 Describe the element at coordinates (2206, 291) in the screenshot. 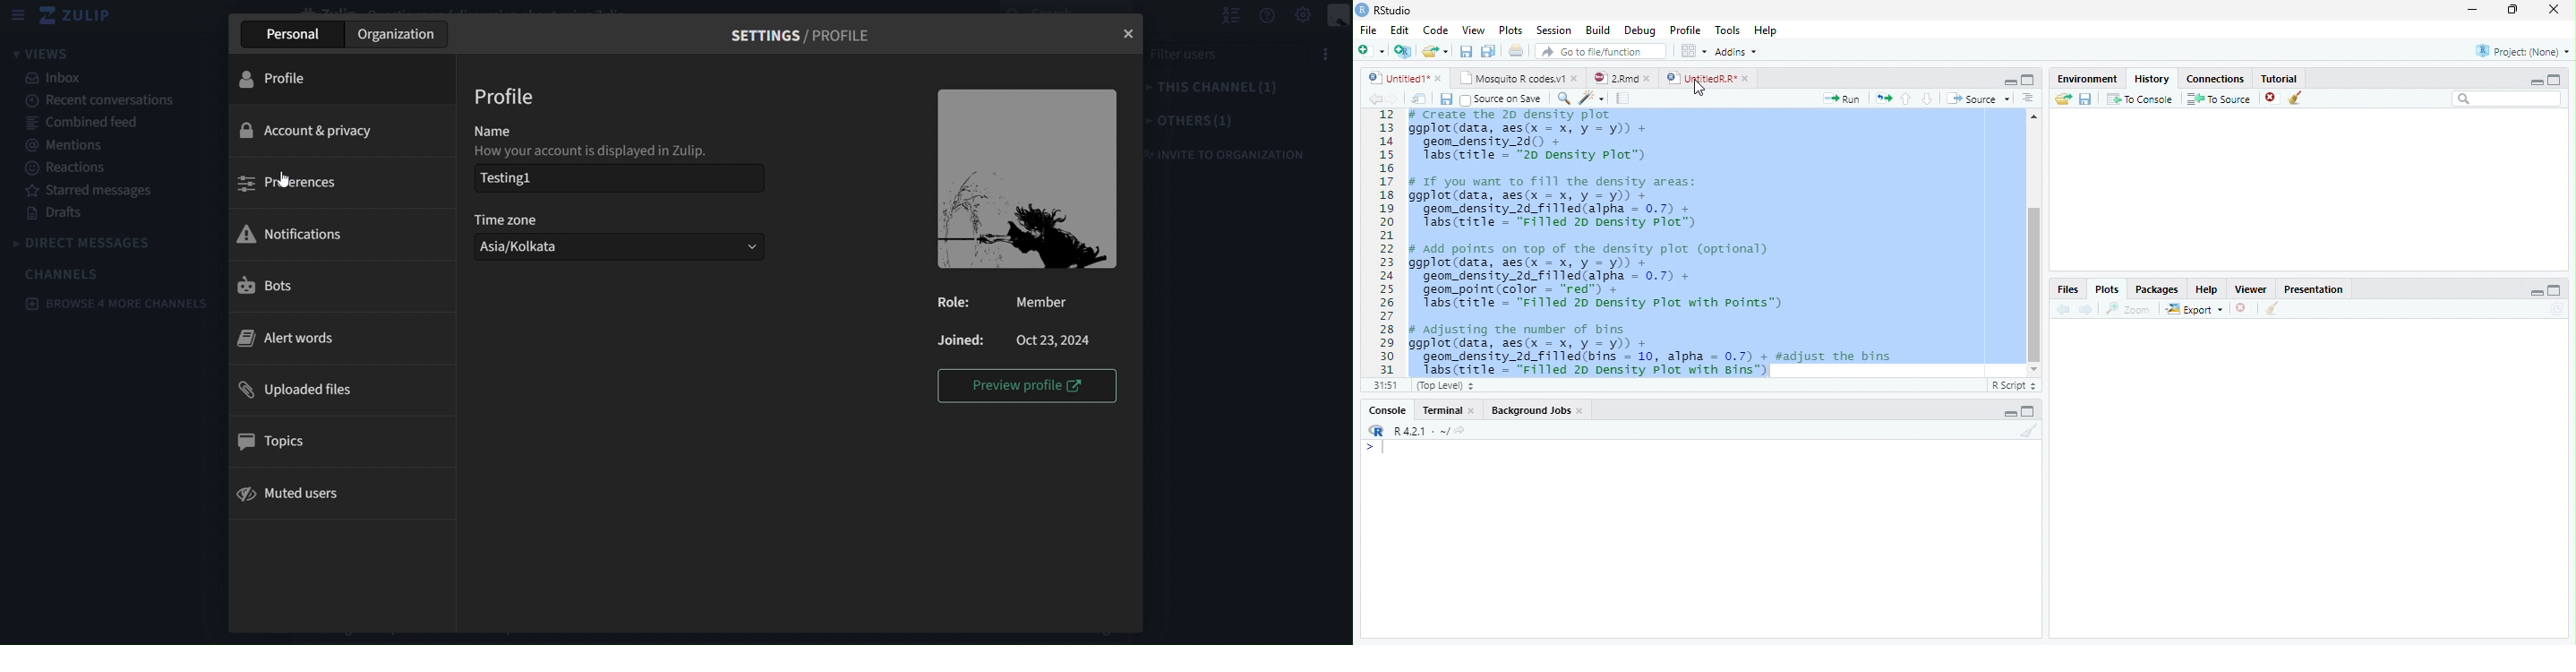

I see `Help` at that location.